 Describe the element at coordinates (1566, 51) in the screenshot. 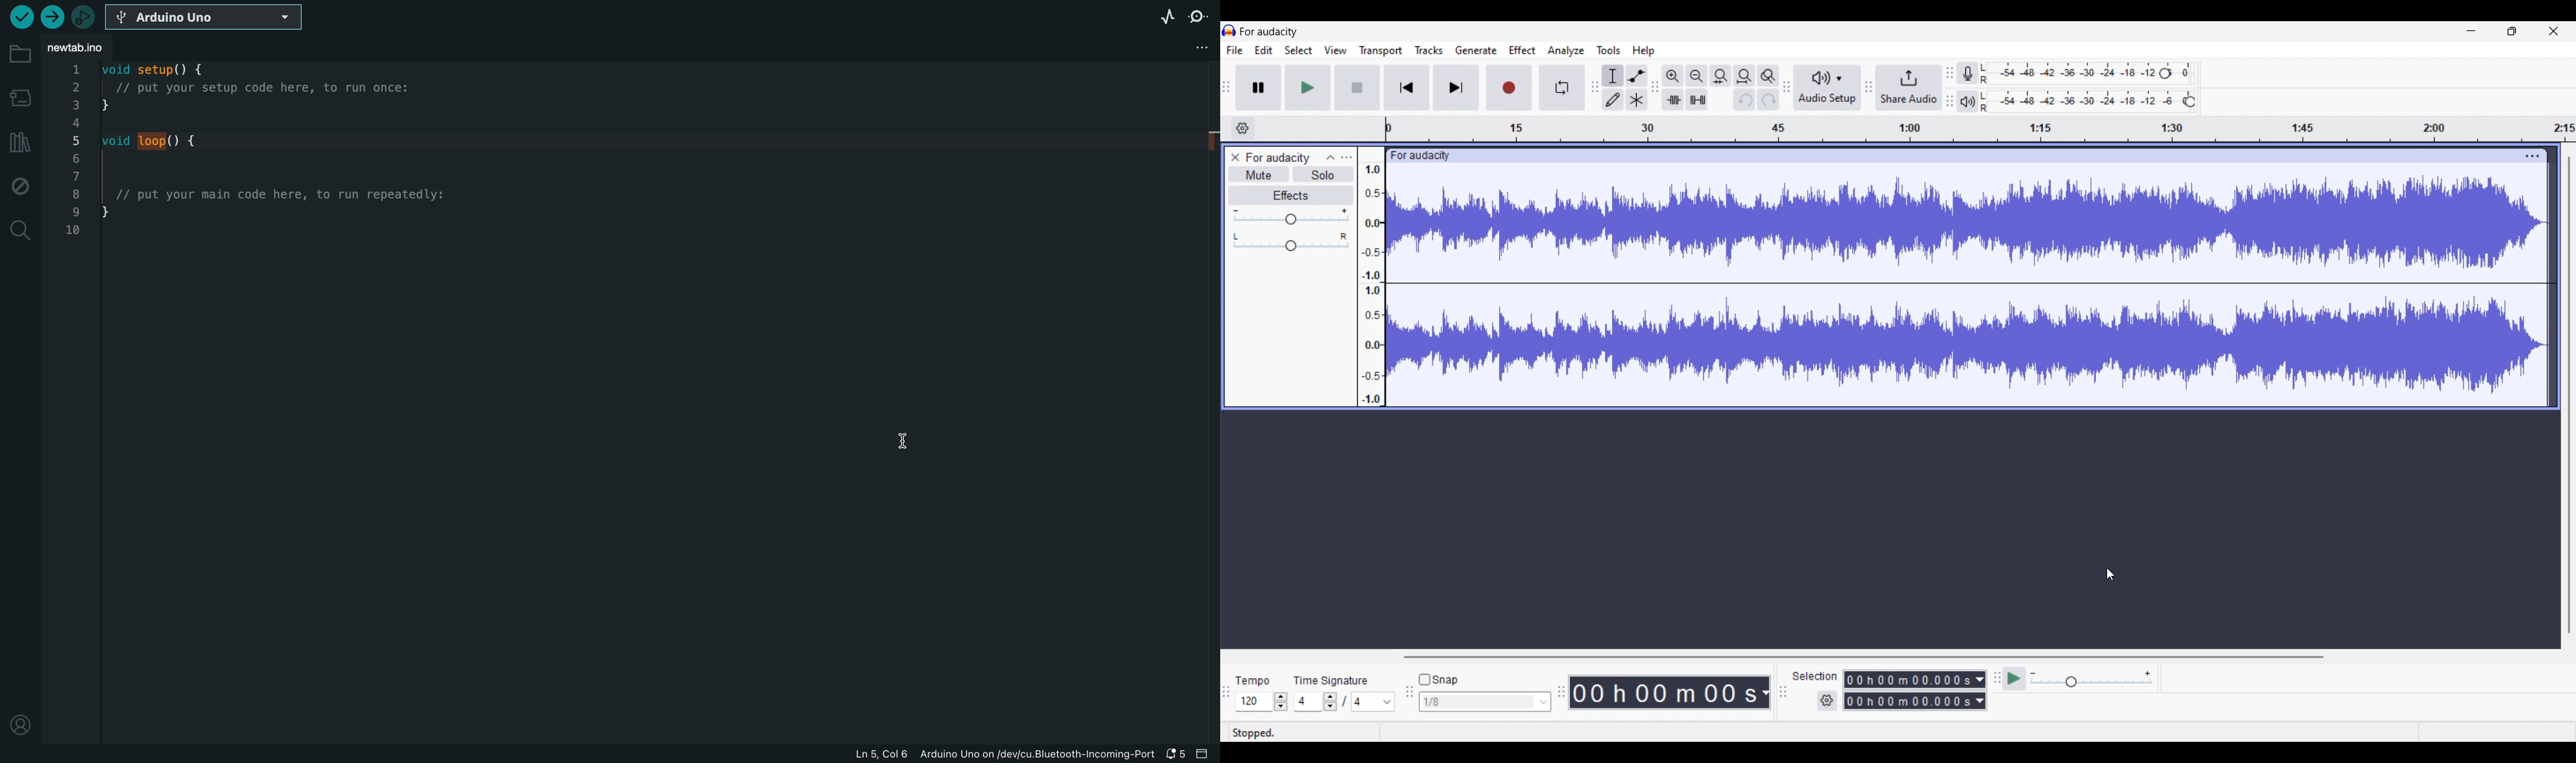

I see `Analyze menu` at that location.